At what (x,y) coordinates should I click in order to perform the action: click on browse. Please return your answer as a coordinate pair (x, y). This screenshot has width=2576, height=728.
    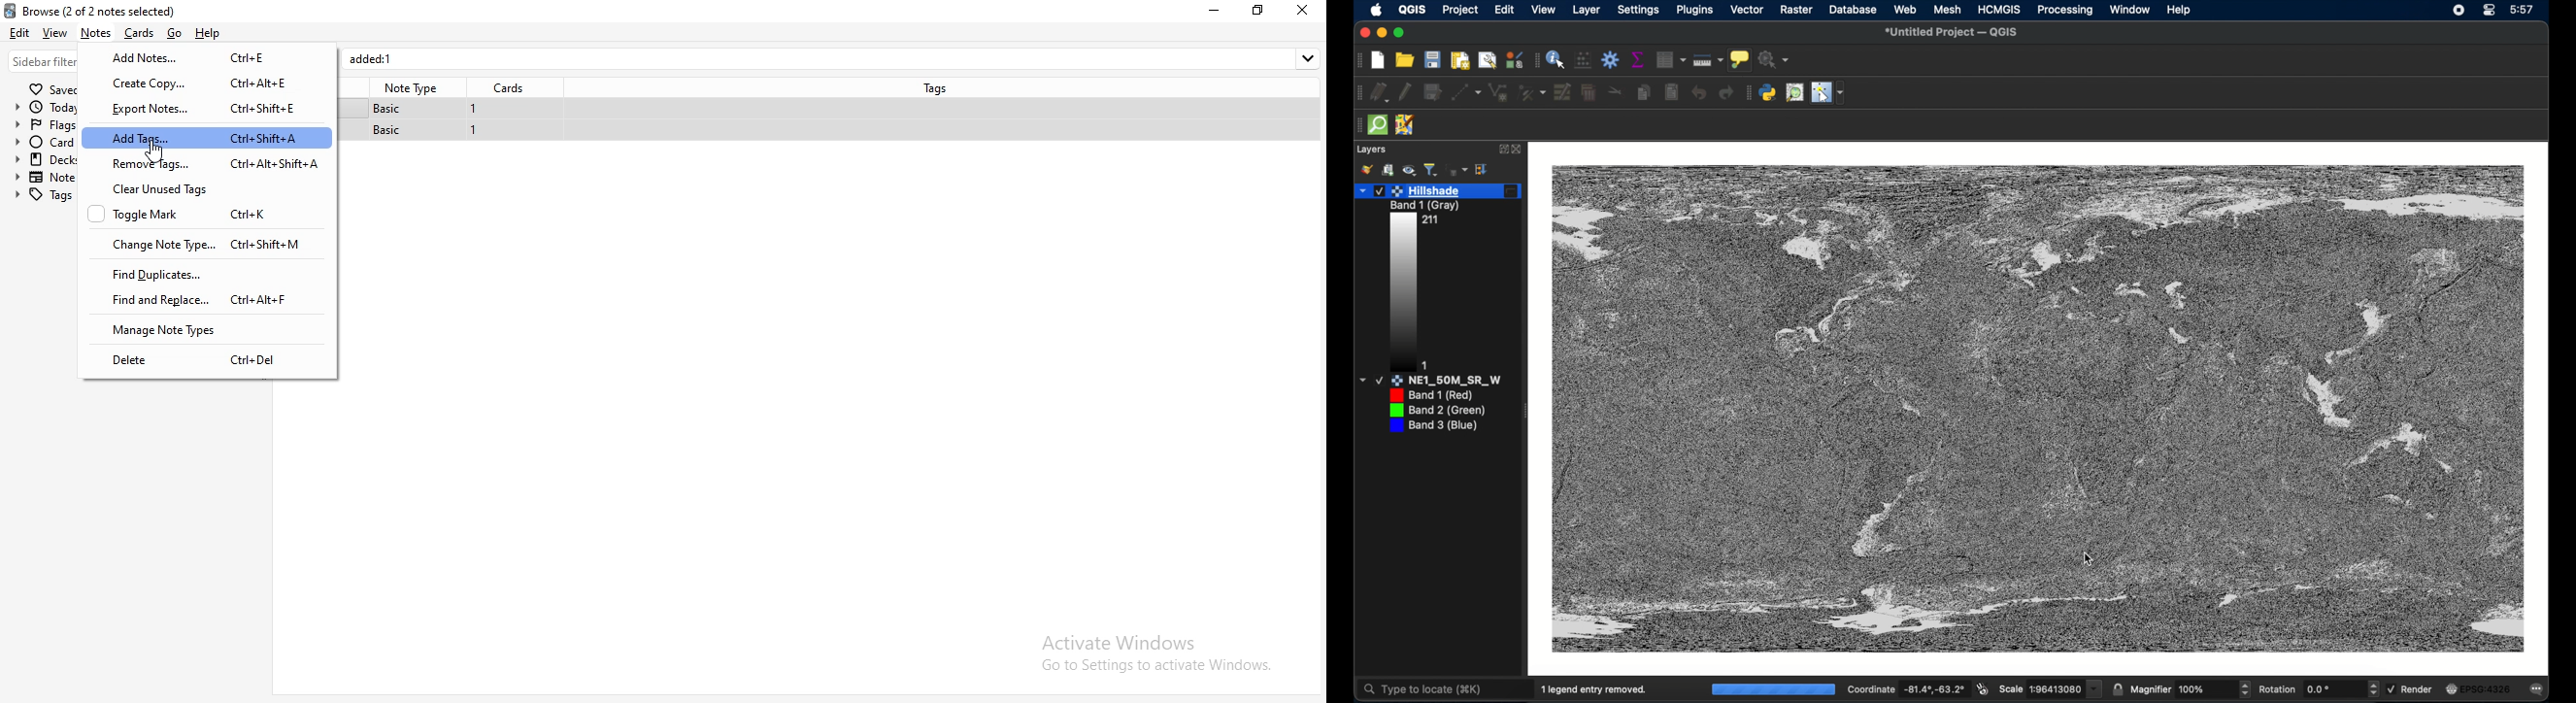
    Looking at the image, I should click on (127, 9).